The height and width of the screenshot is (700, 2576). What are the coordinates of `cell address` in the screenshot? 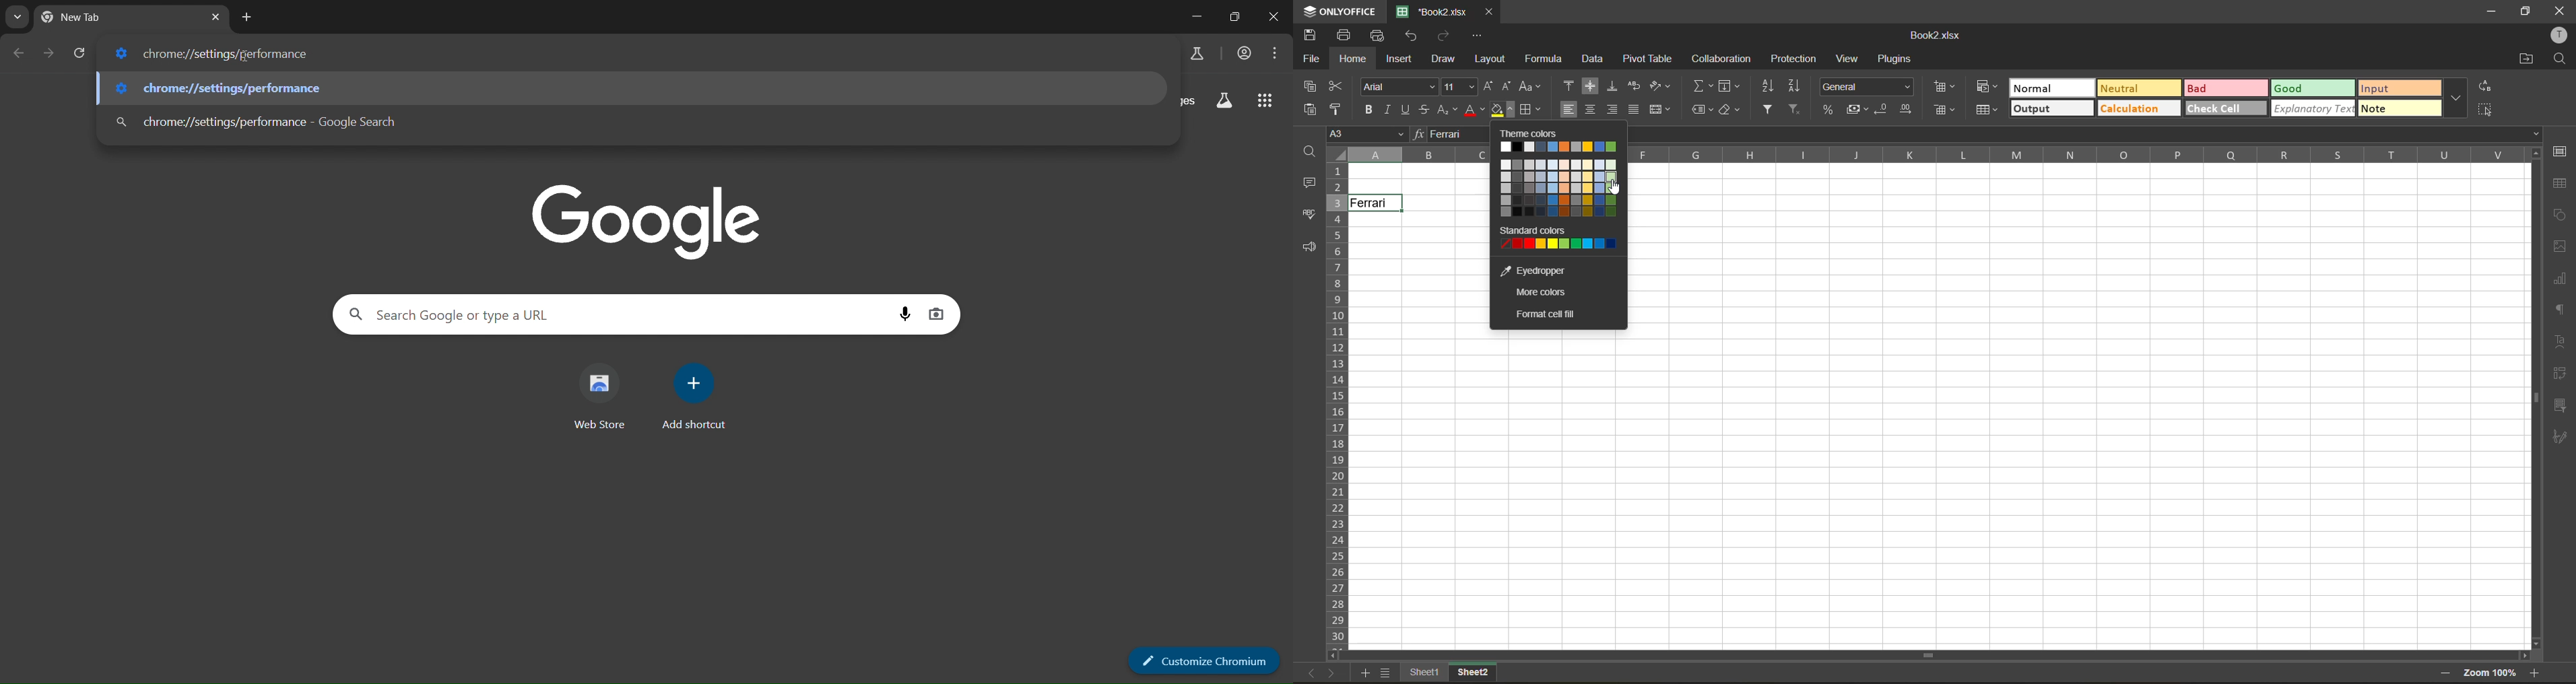 It's located at (1365, 134).